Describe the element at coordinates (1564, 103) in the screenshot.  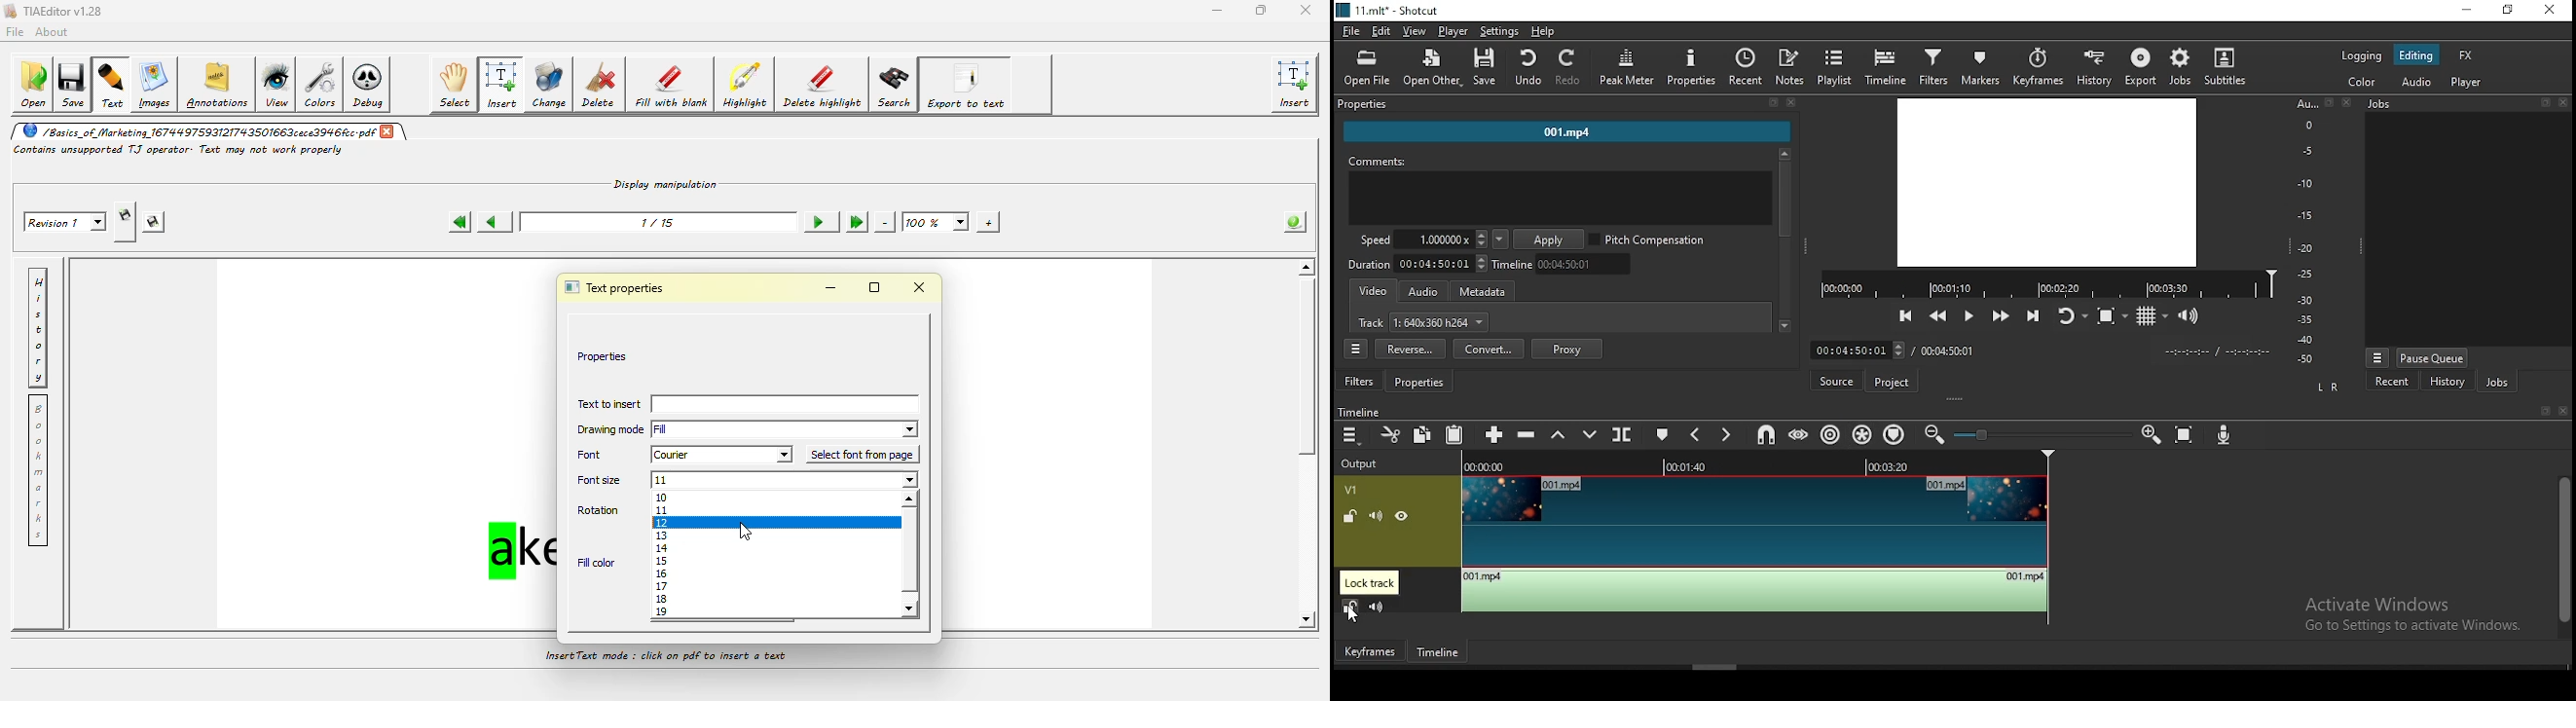
I see `properties` at that location.